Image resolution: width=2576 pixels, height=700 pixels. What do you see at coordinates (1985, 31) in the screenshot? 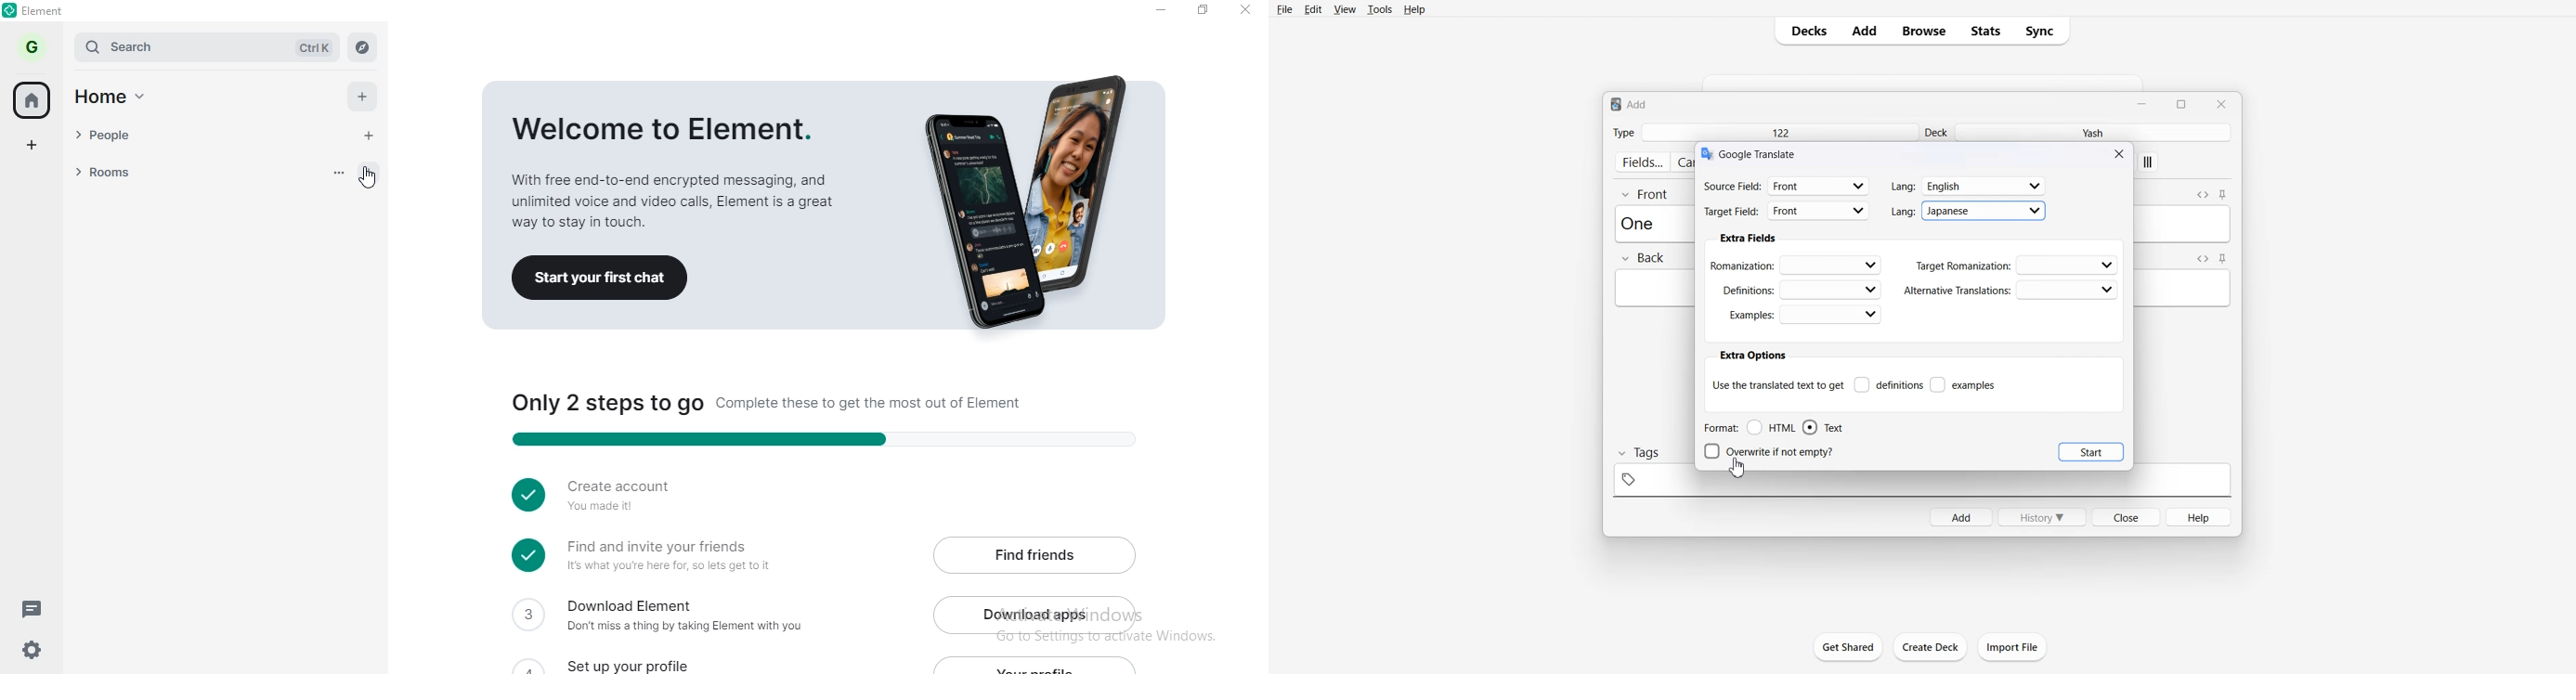
I see `Stats` at bounding box center [1985, 31].